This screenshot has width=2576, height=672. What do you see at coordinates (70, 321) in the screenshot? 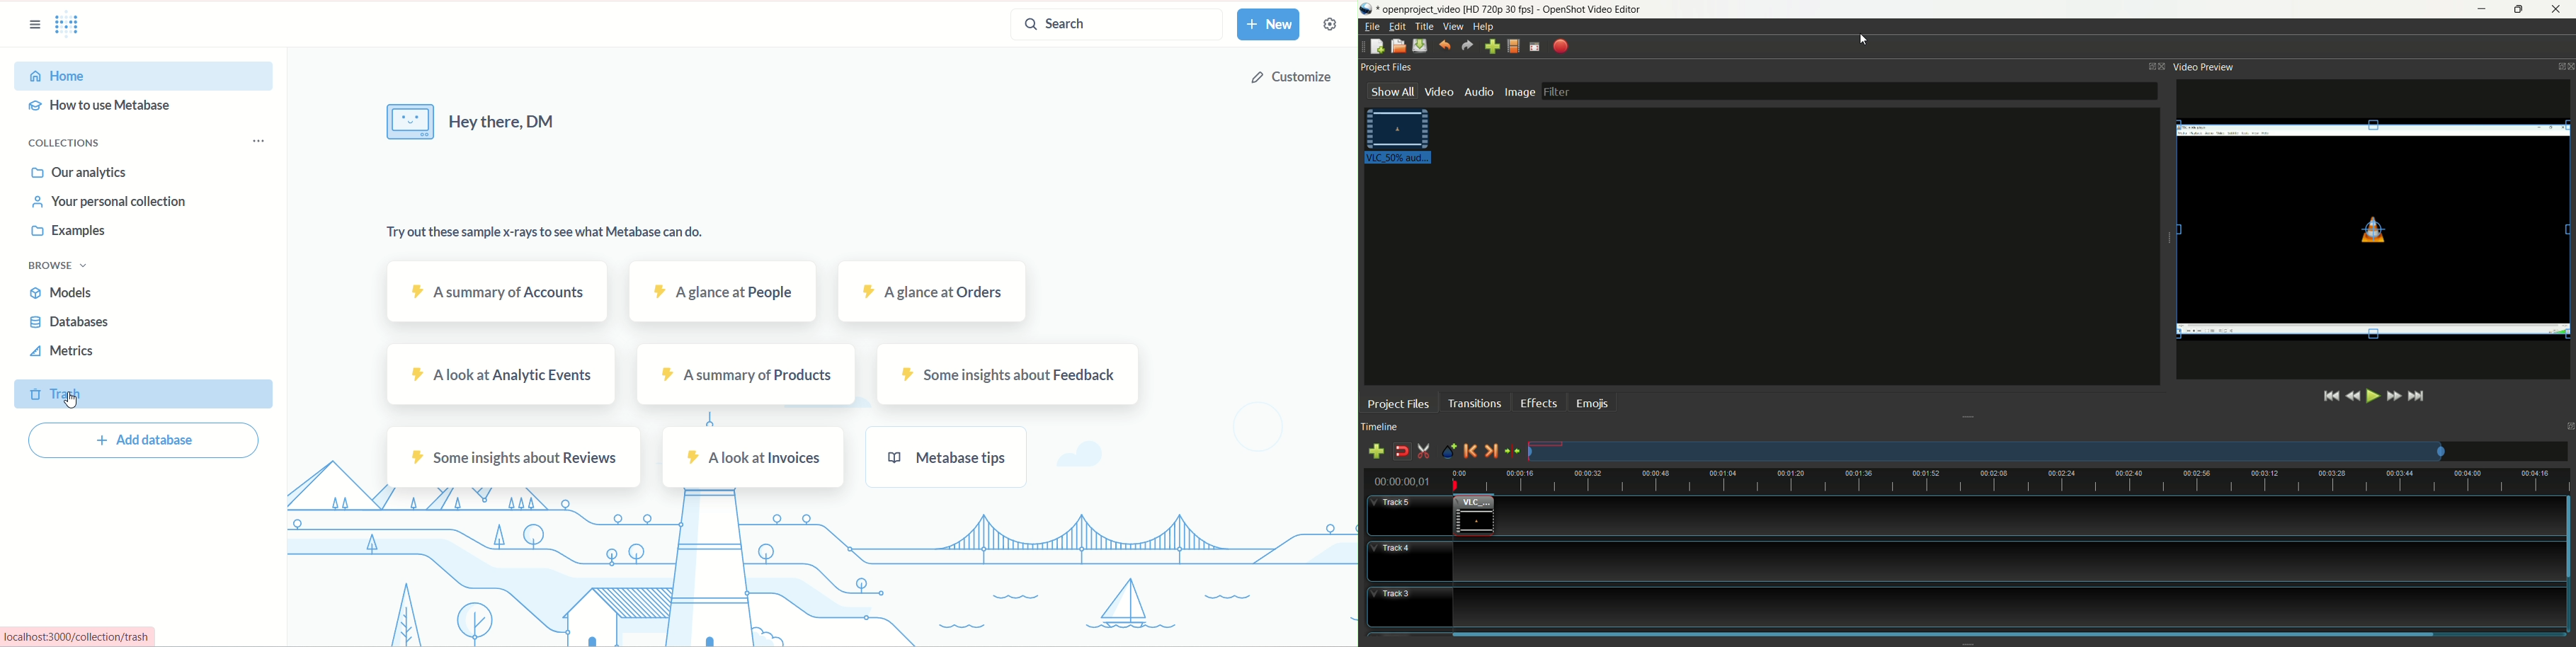
I see `database` at bounding box center [70, 321].